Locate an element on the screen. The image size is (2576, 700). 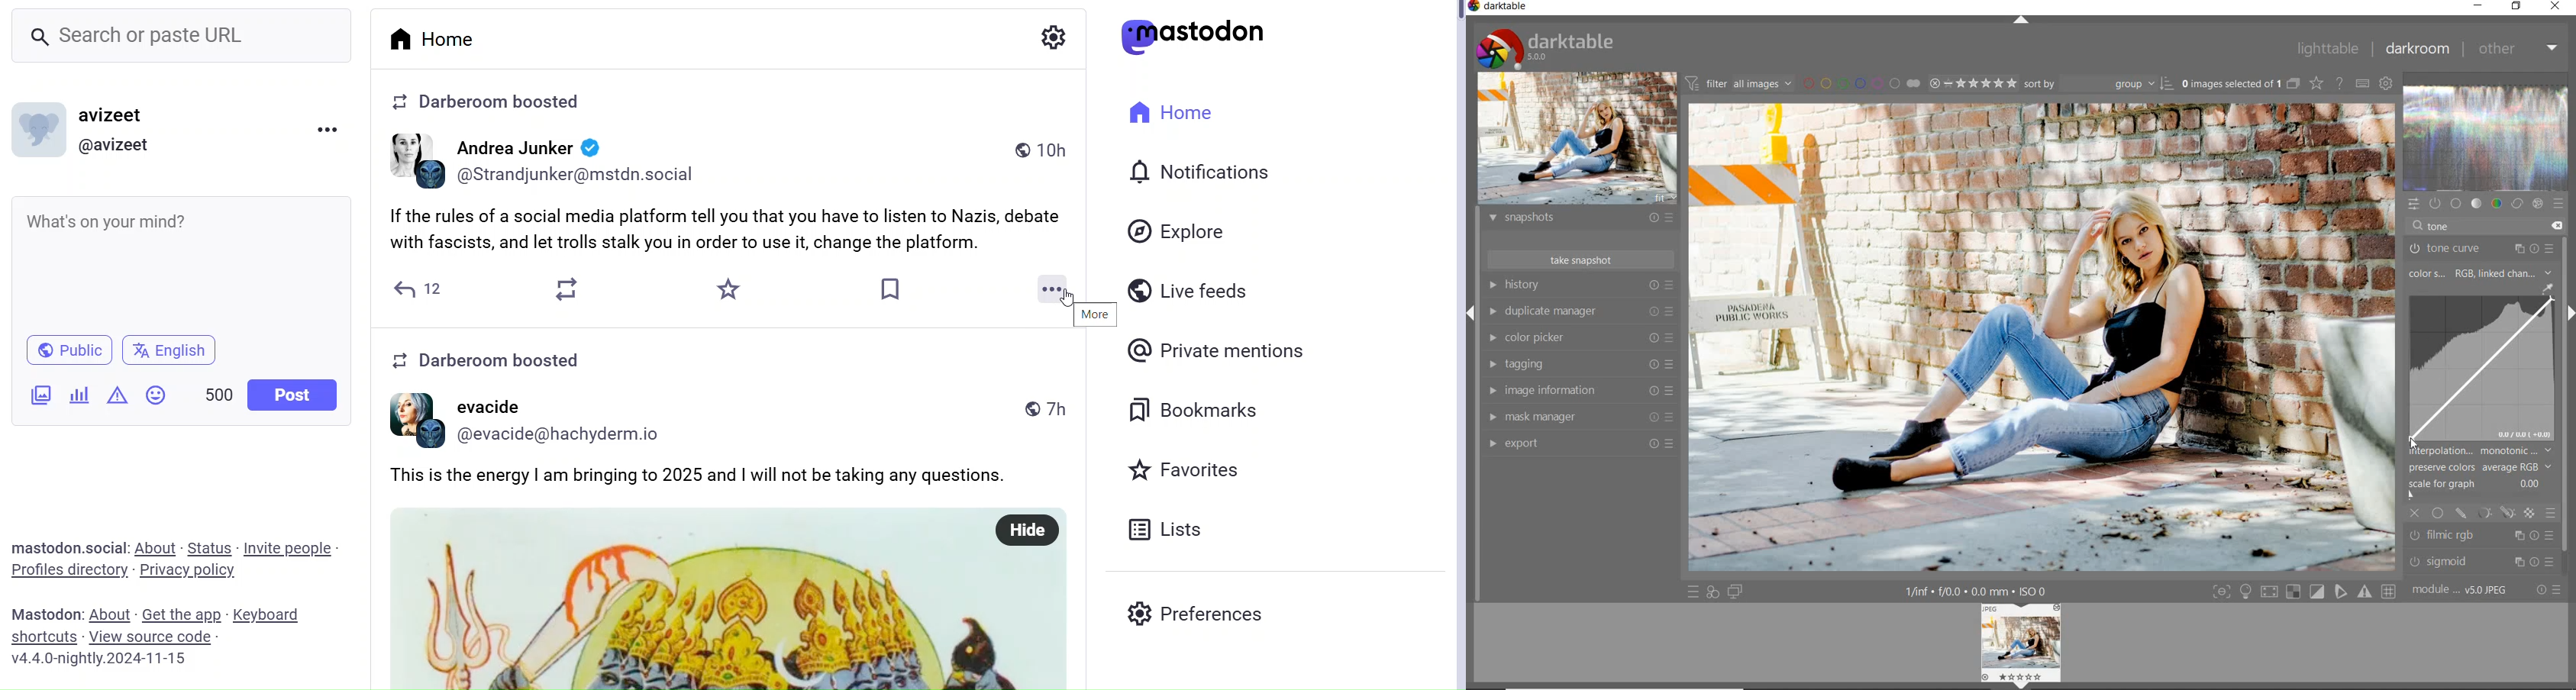
Privacy Policy is located at coordinates (192, 569).